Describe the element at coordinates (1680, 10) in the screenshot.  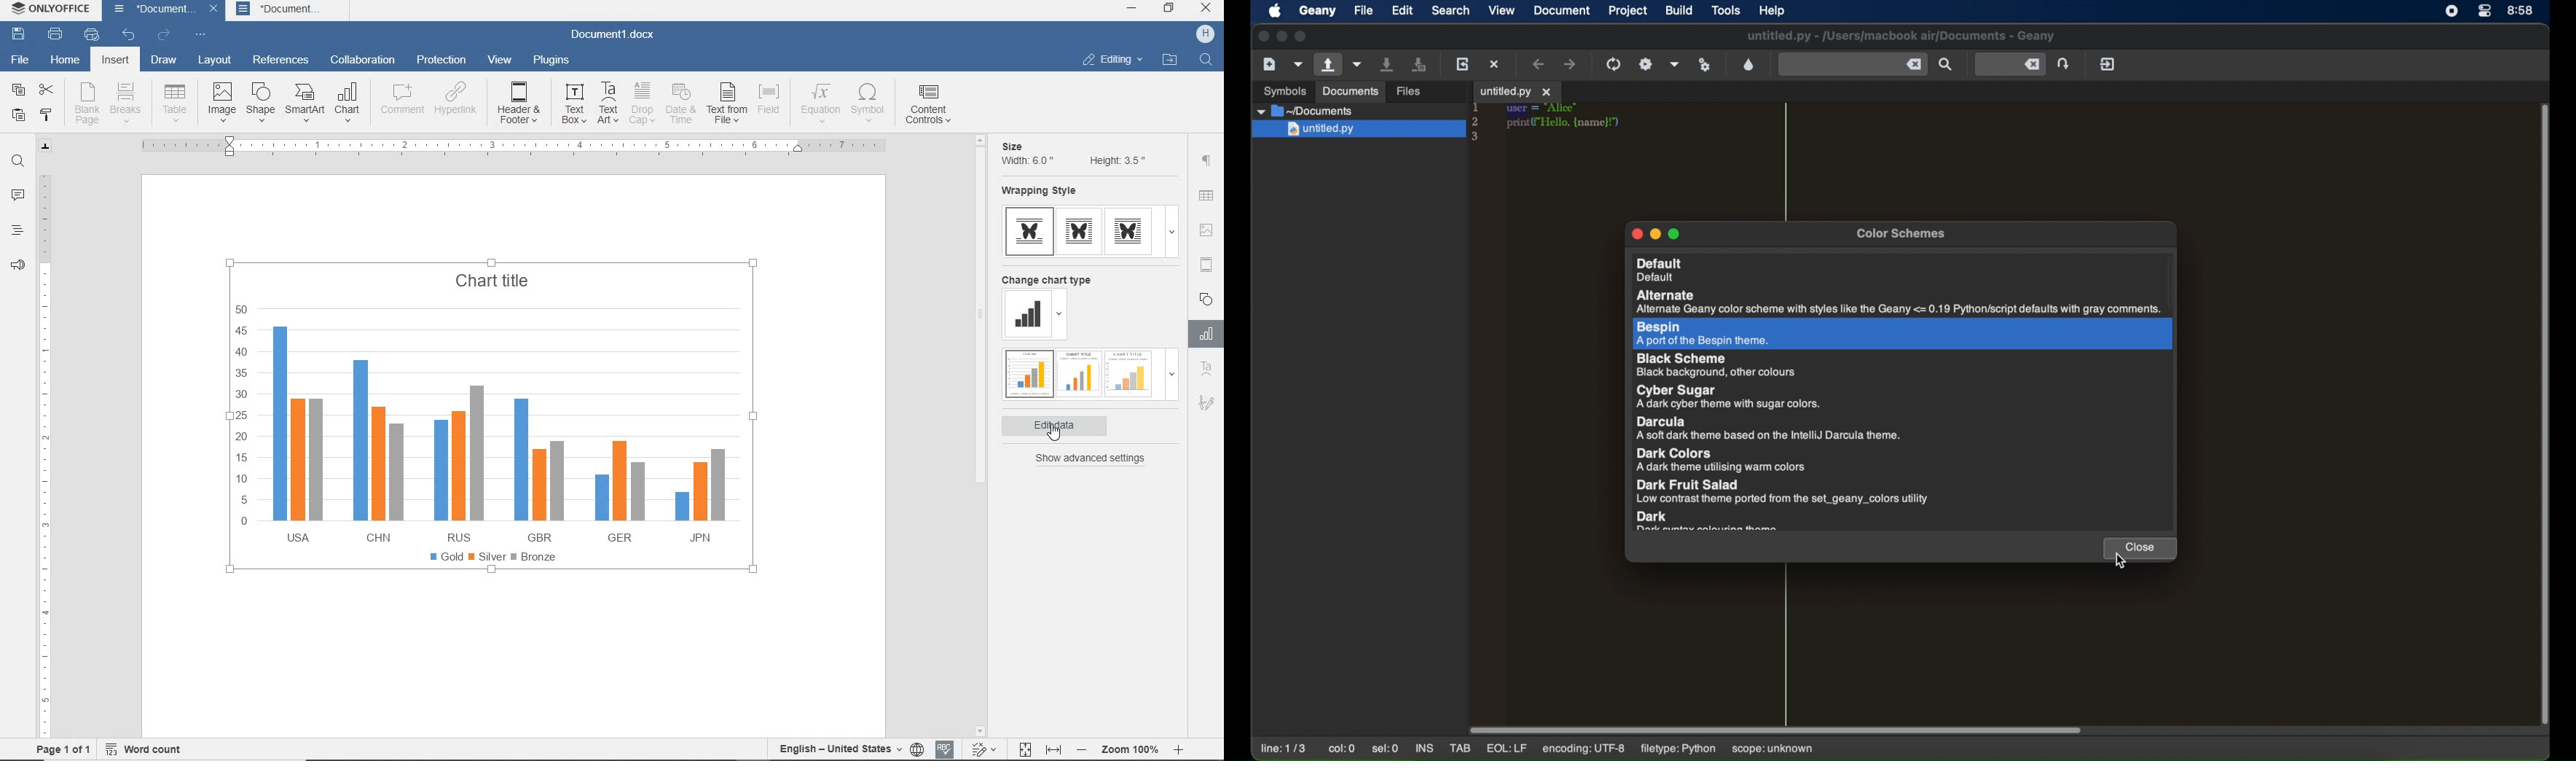
I see `build` at that location.